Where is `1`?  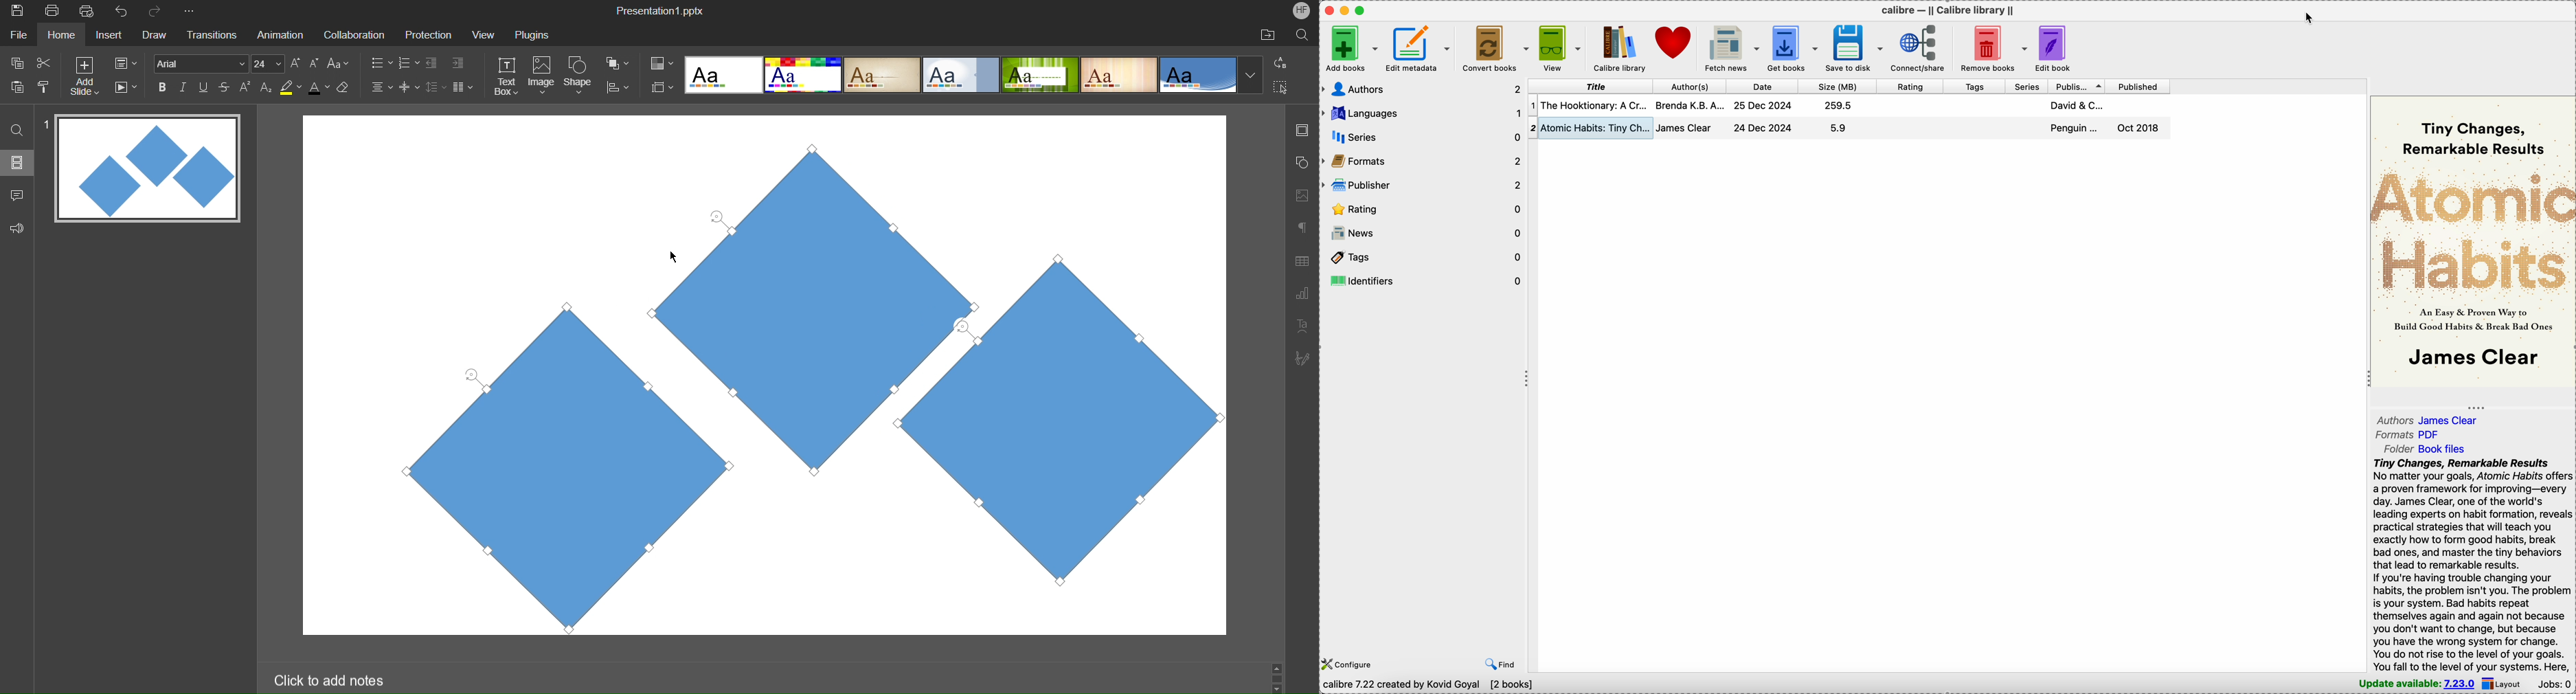 1 is located at coordinates (1534, 107).